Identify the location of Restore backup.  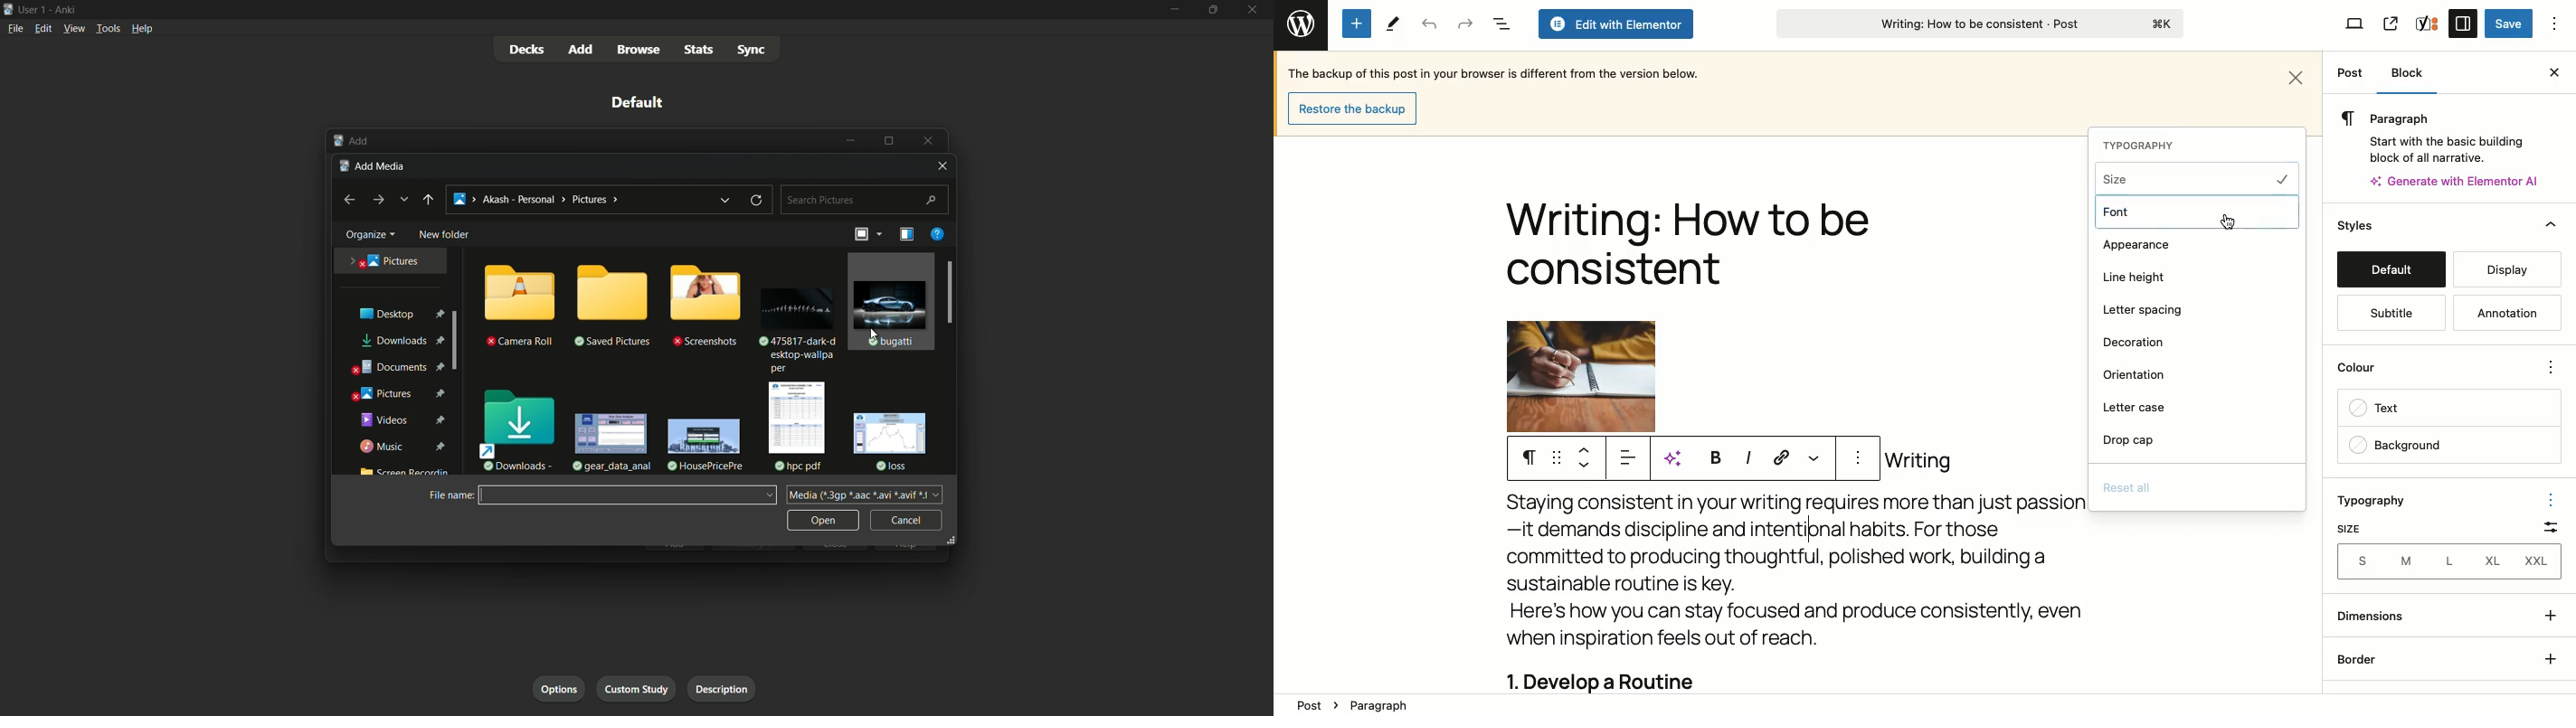
(1350, 108).